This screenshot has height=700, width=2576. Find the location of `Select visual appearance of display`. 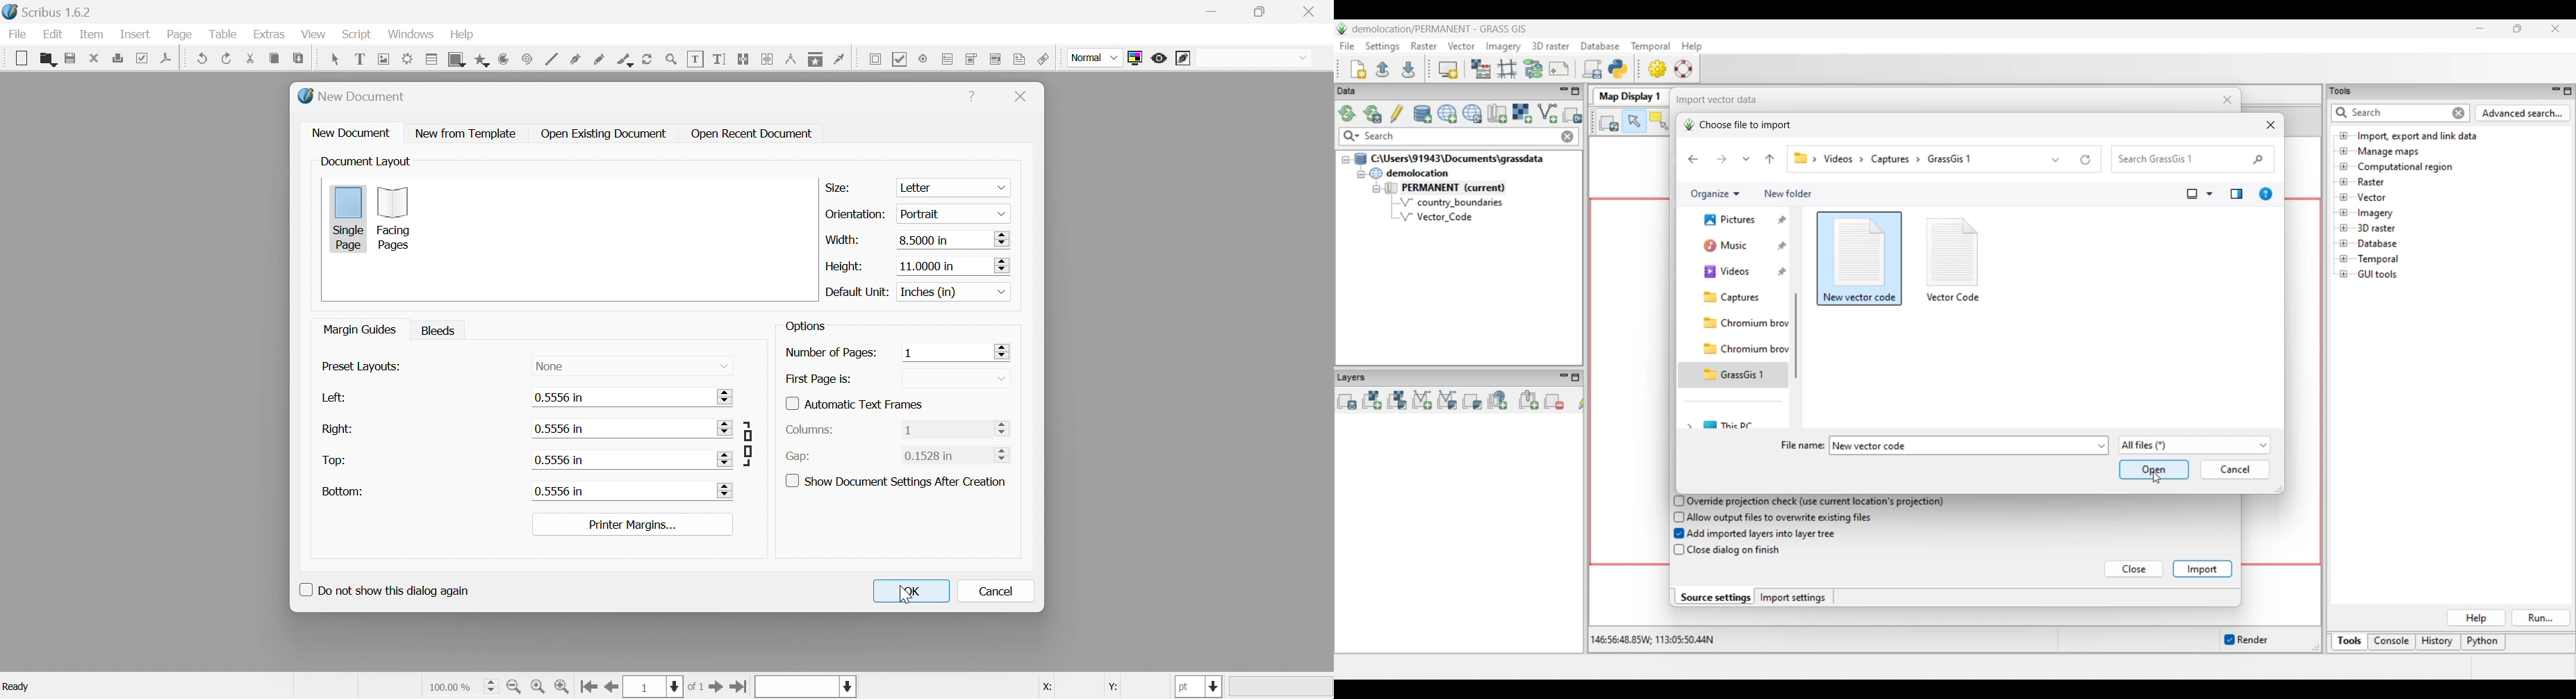

Select visual appearance of display is located at coordinates (1255, 59).